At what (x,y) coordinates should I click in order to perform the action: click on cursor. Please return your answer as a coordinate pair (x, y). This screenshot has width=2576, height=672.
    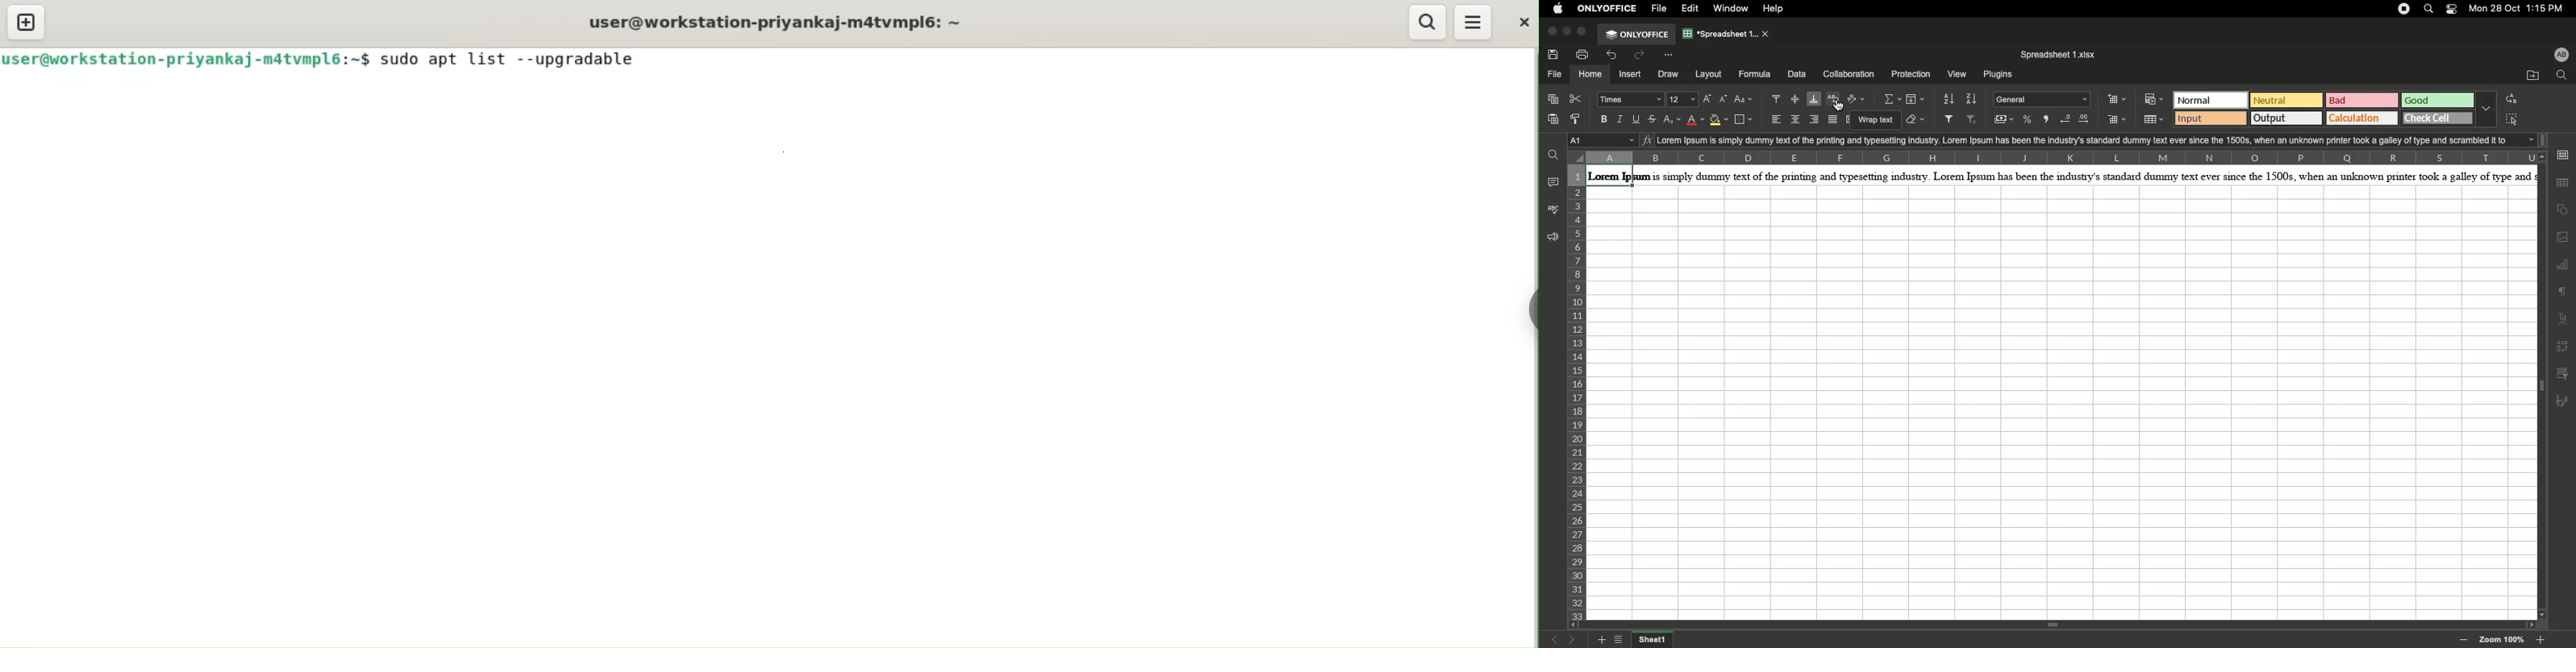
    Looking at the image, I should click on (1838, 107).